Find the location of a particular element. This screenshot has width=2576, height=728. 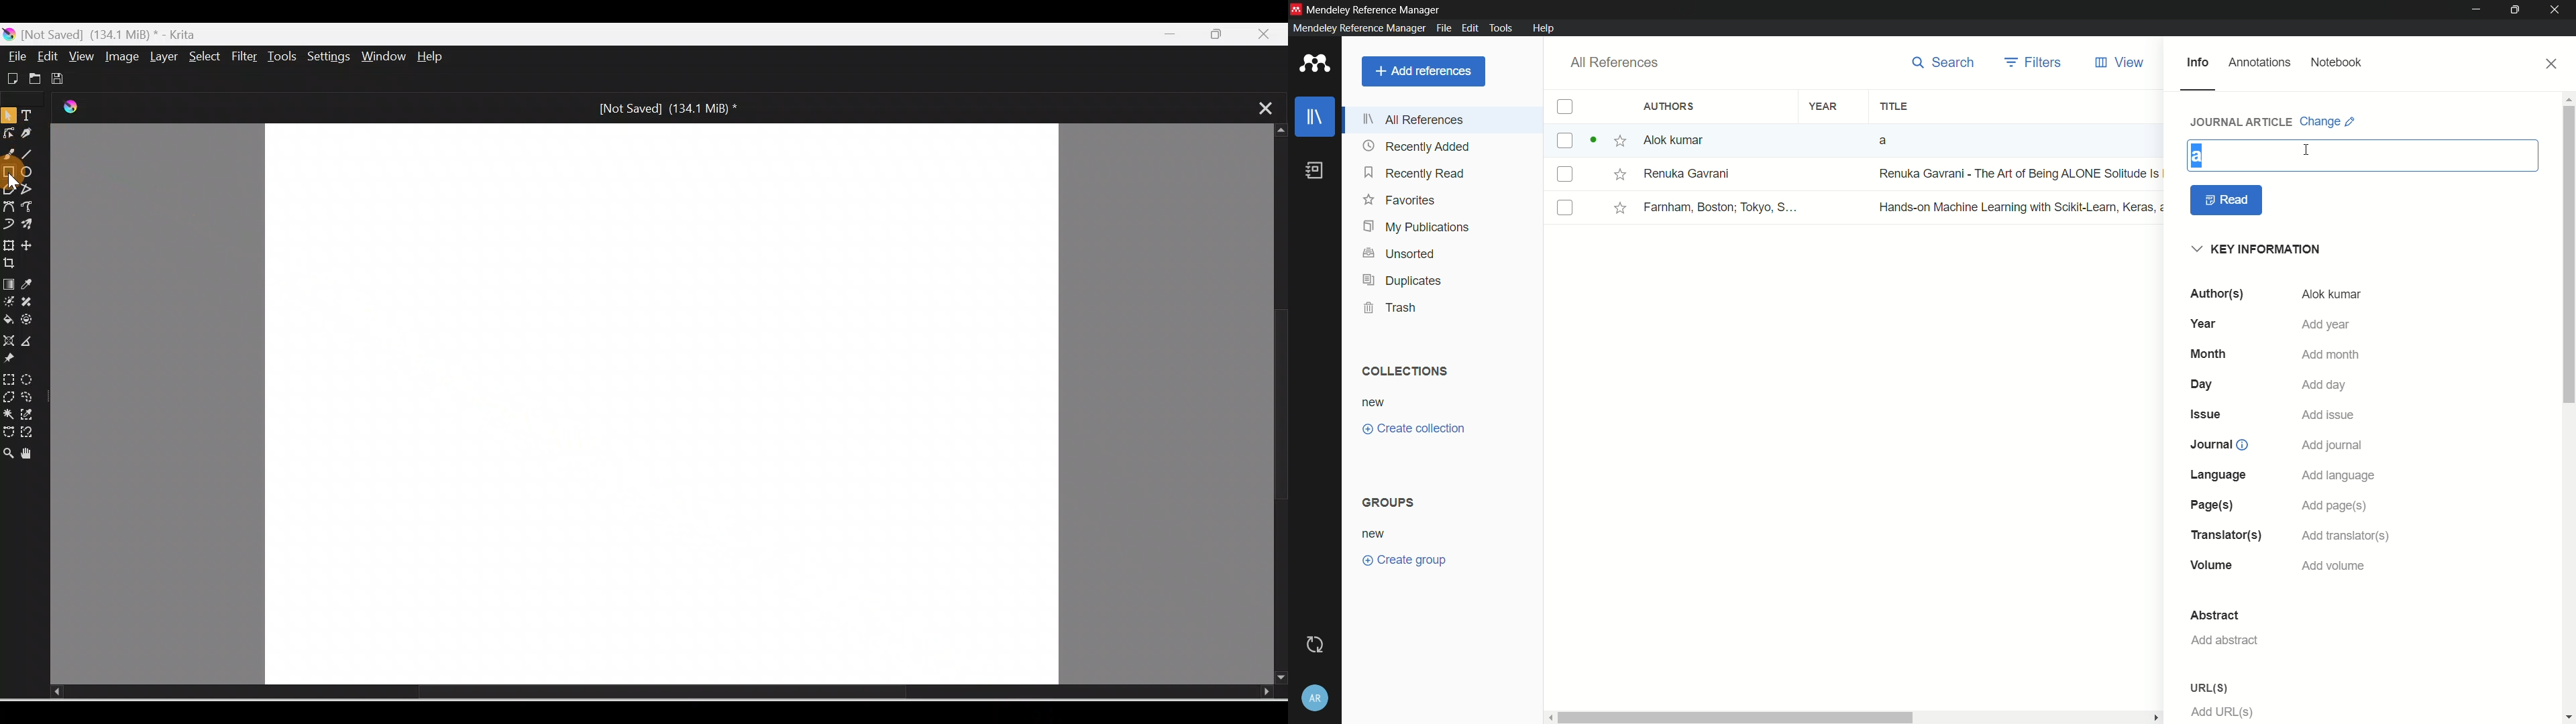

favorites is located at coordinates (1399, 199).